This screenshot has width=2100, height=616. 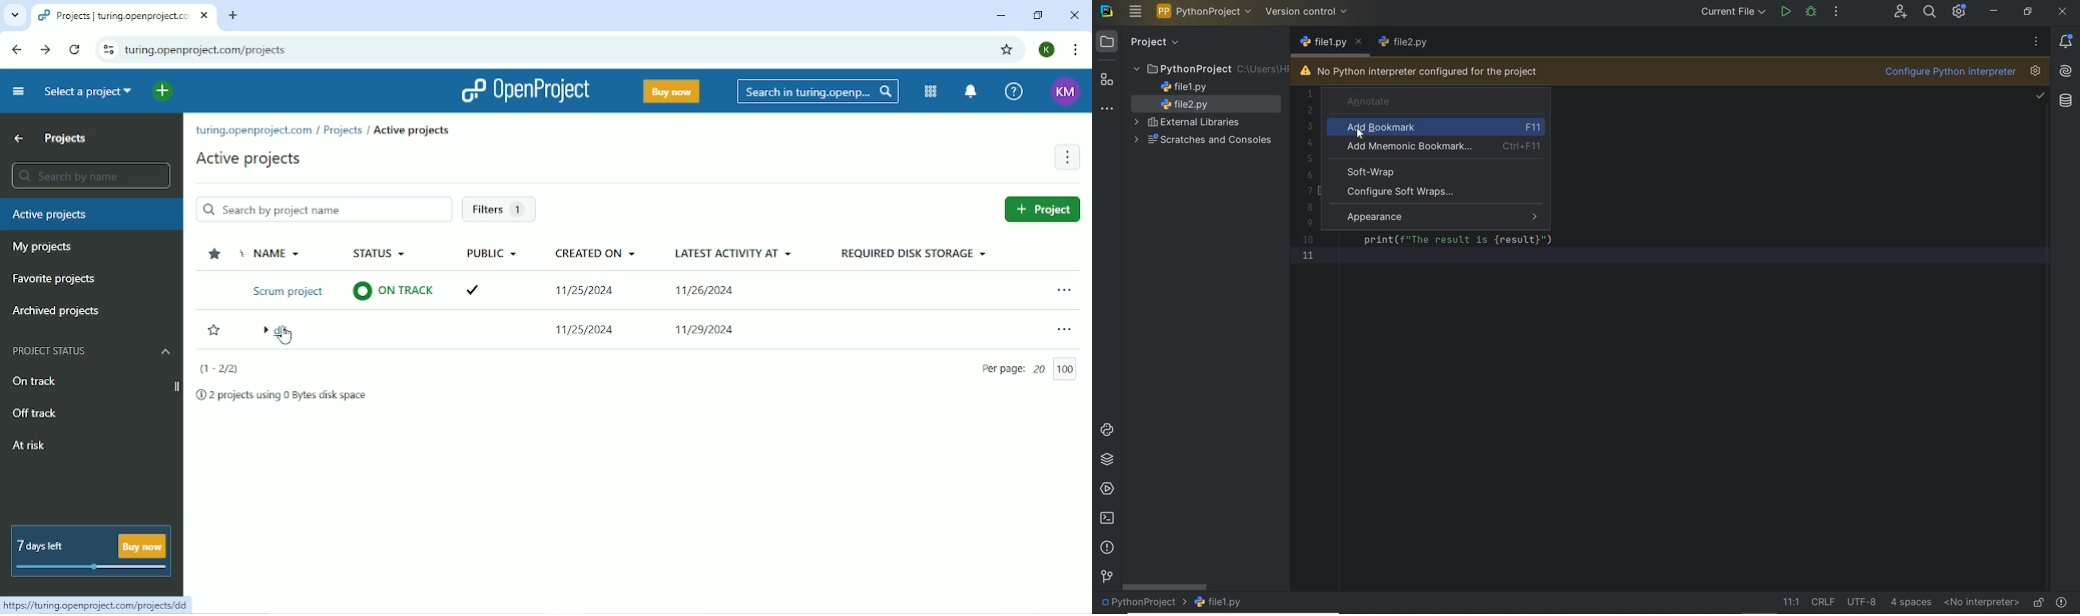 What do you see at coordinates (972, 91) in the screenshot?
I see `To notification center` at bounding box center [972, 91].